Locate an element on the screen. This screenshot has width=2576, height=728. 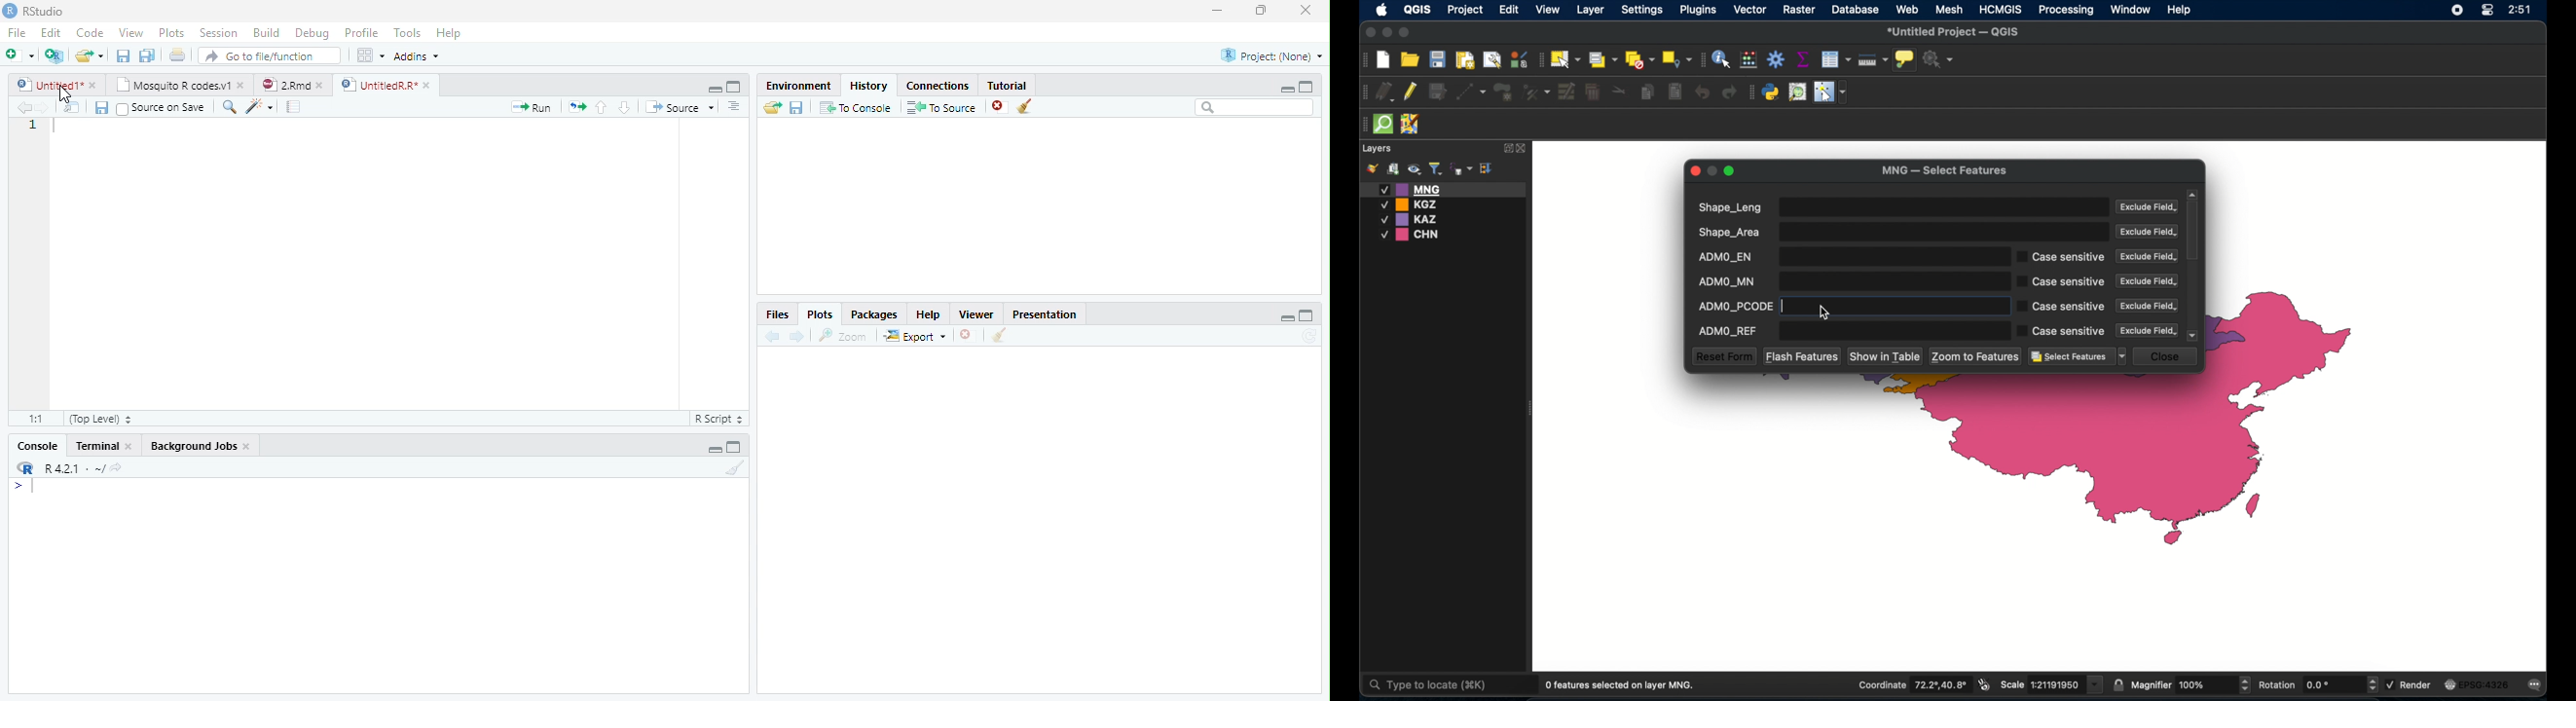
delete selected is located at coordinates (1674, 92).